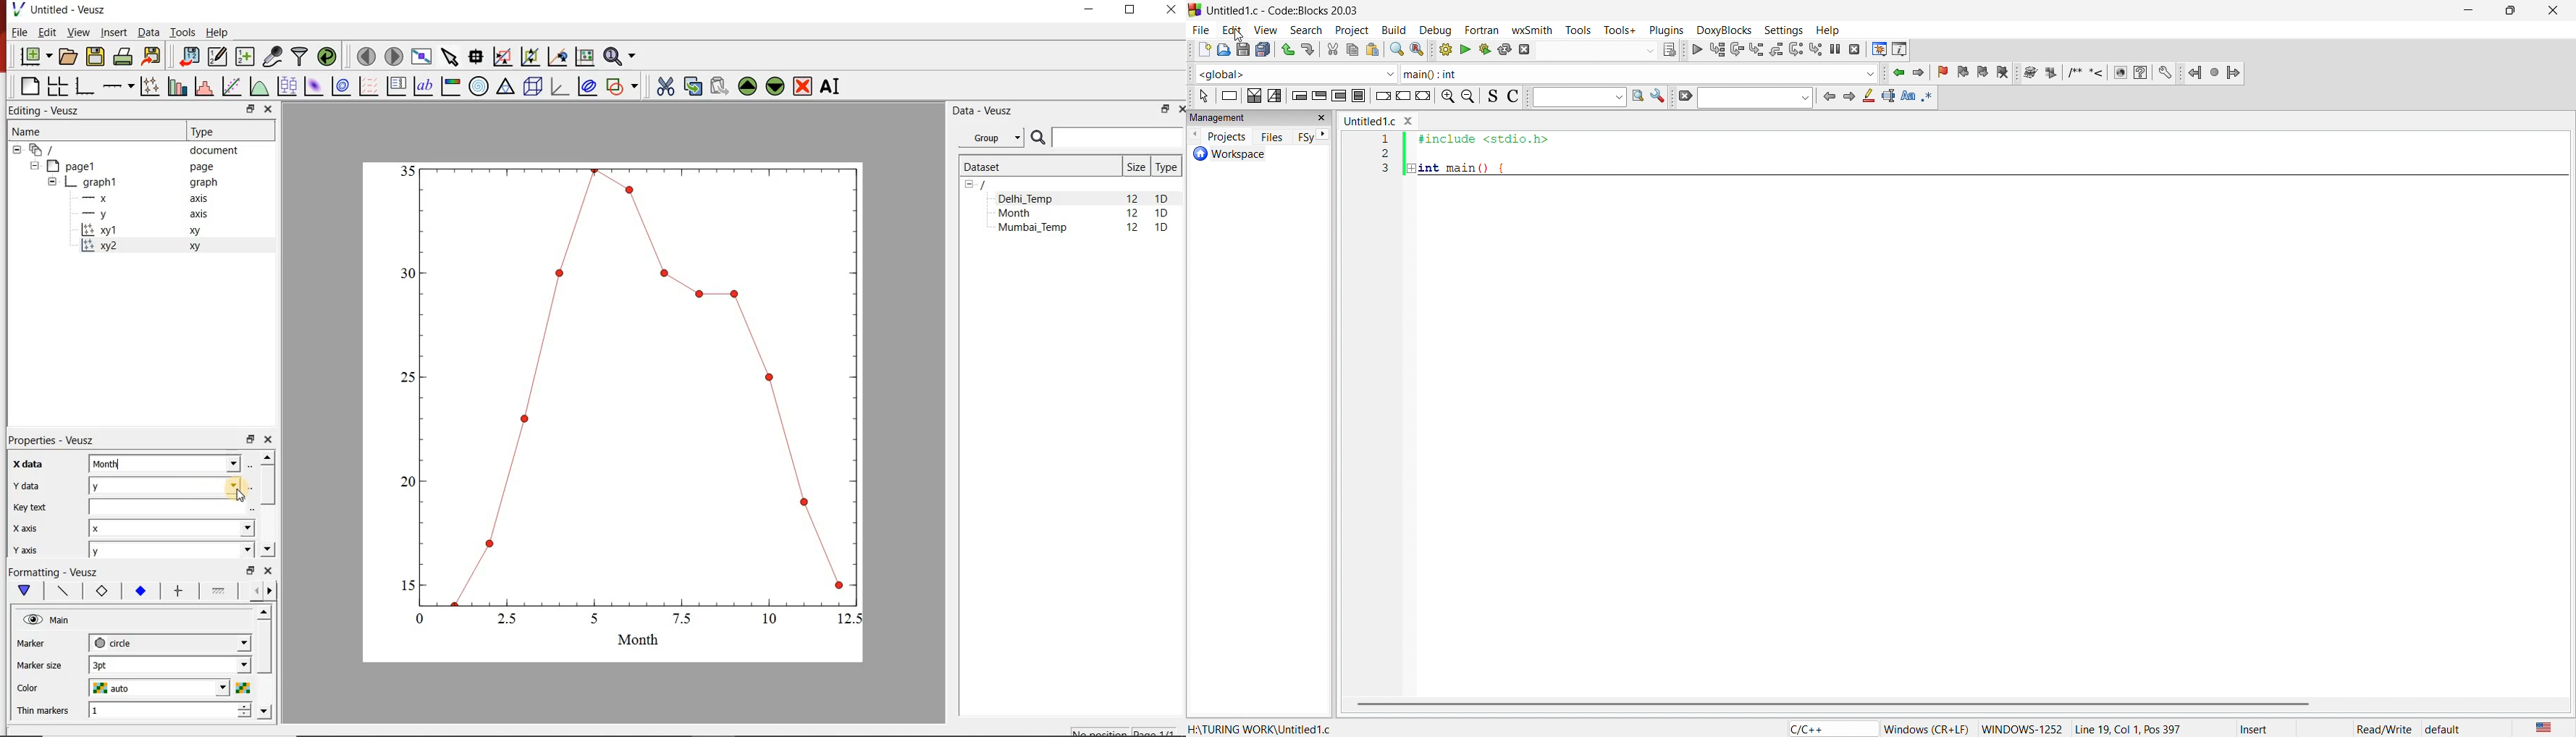 The height and width of the screenshot is (756, 2576). Describe the element at coordinates (1161, 214) in the screenshot. I see `1D` at that location.